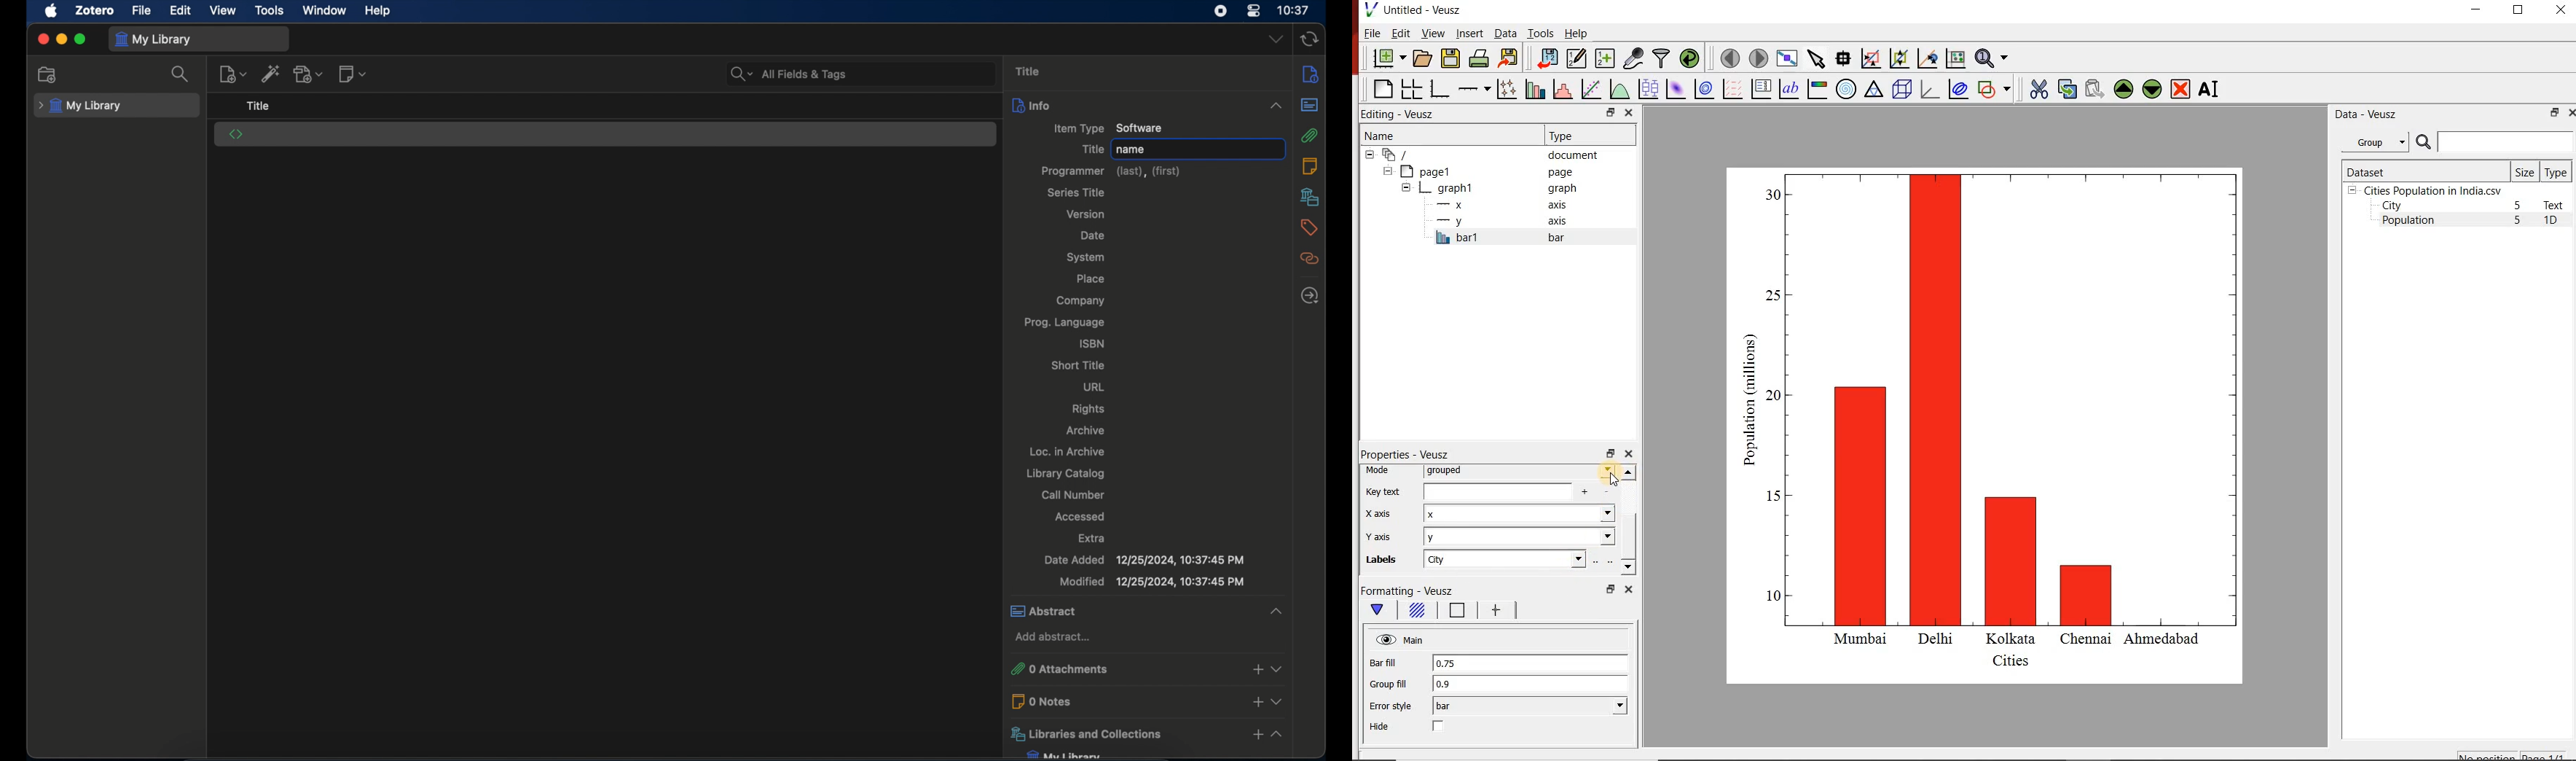 The width and height of the screenshot is (2576, 784). I want to click on new item, so click(232, 73).